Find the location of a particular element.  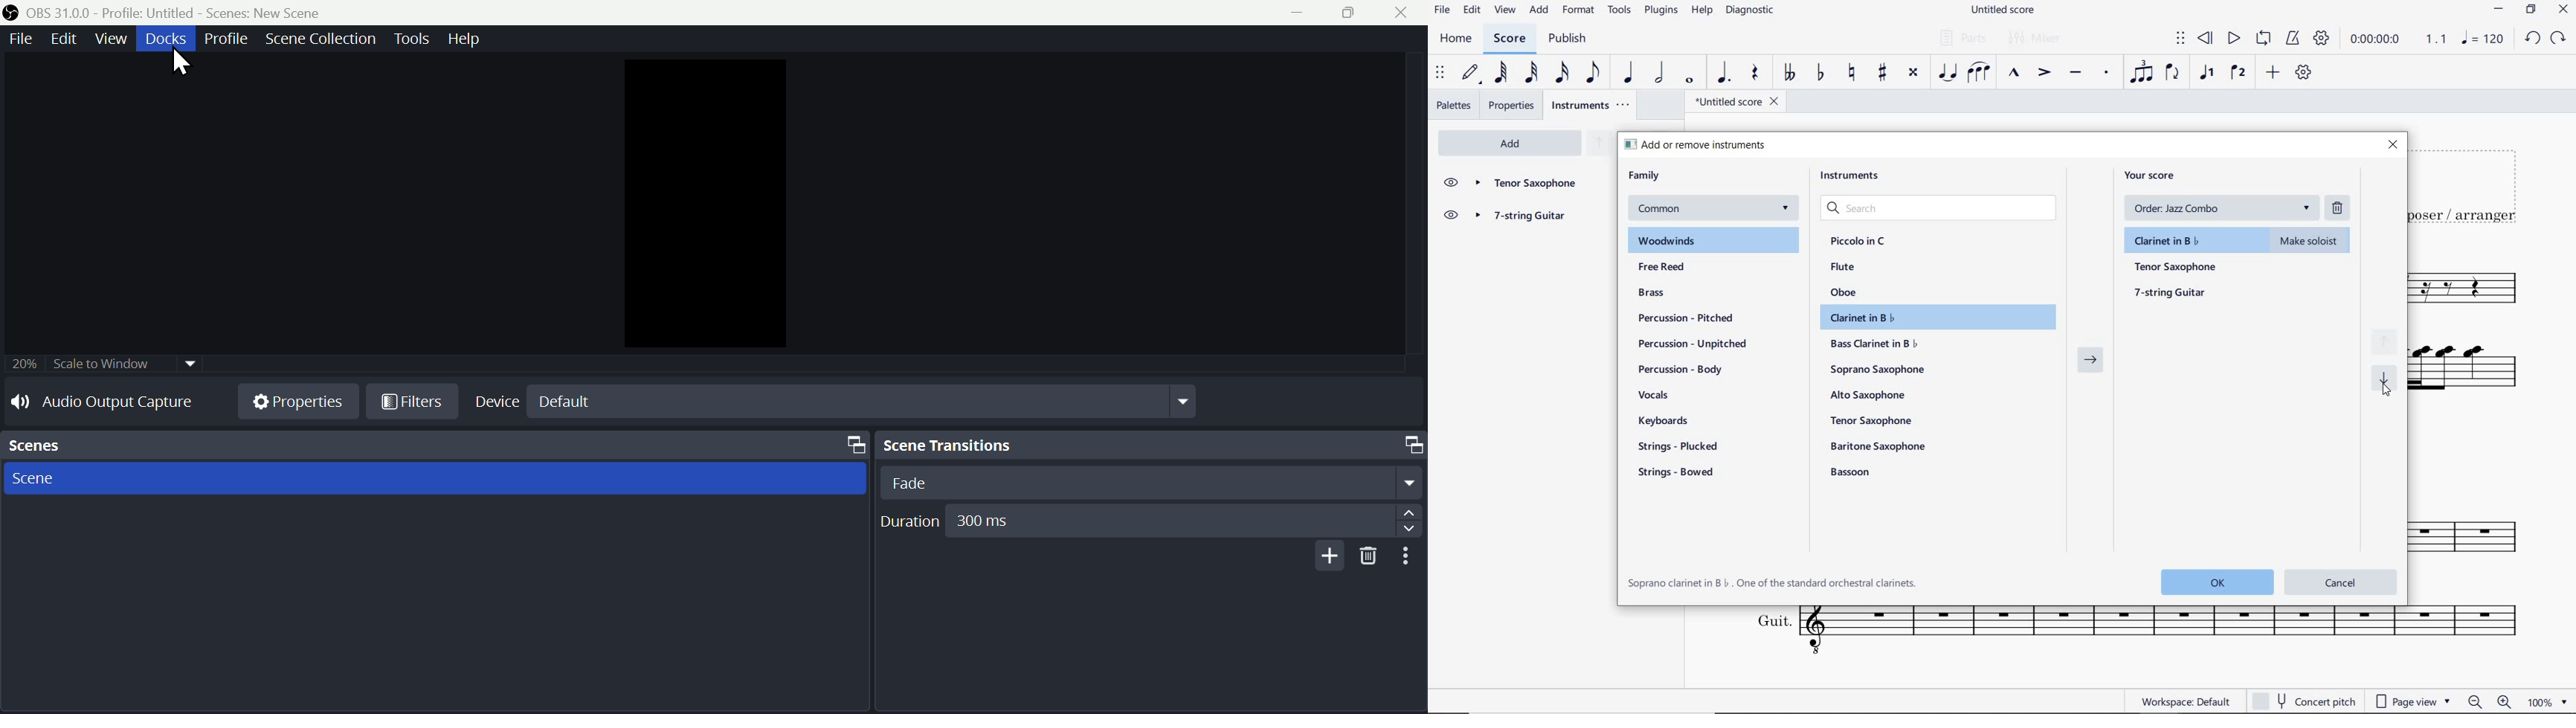

PLUGINS is located at coordinates (1661, 11).